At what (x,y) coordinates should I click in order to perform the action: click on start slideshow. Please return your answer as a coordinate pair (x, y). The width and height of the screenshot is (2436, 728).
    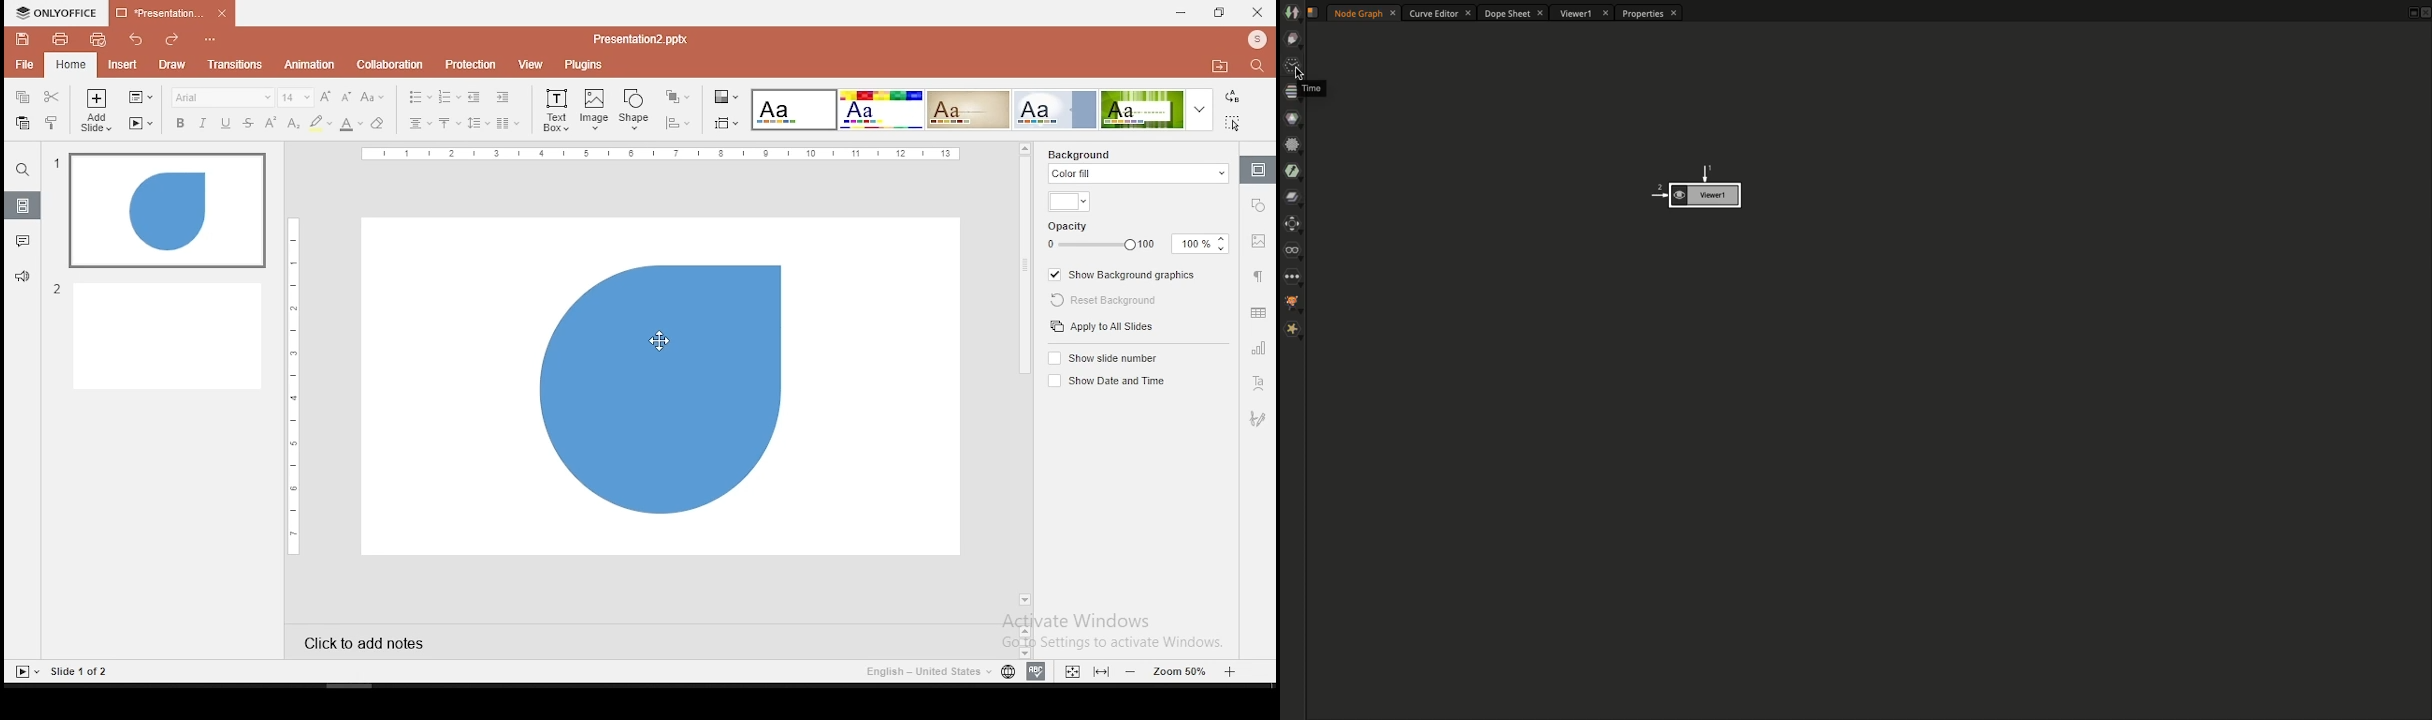
    Looking at the image, I should click on (141, 124).